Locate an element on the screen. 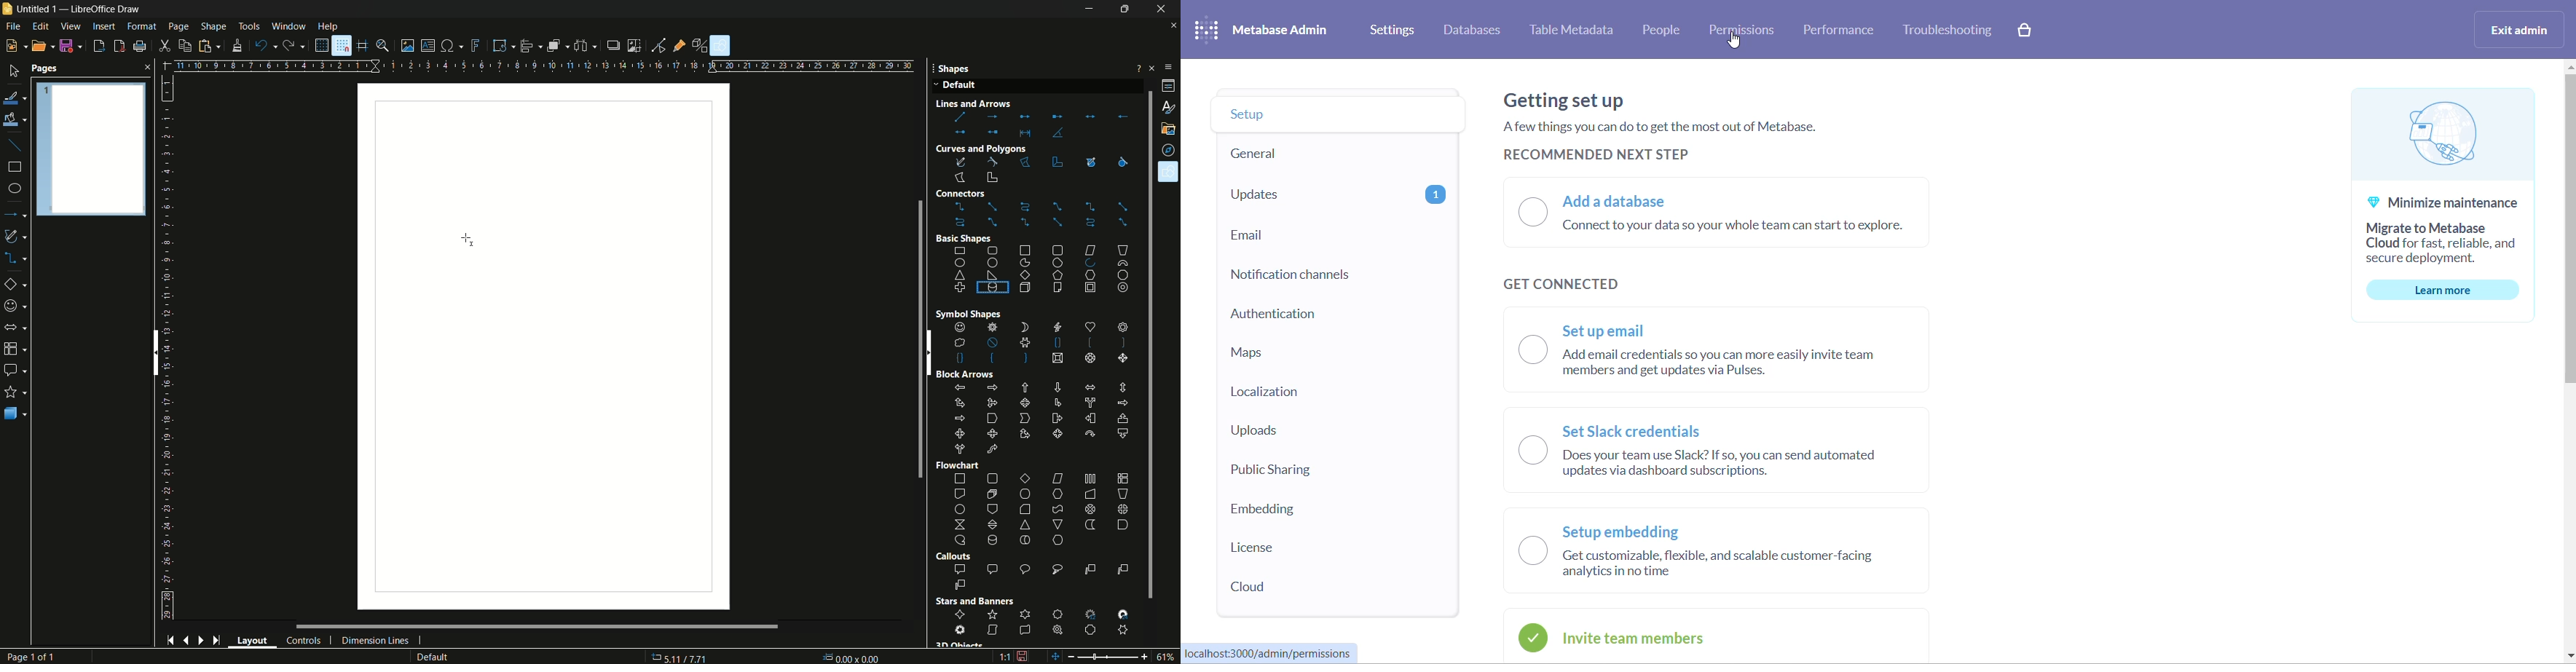  gallery is located at coordinates (1170, 129).